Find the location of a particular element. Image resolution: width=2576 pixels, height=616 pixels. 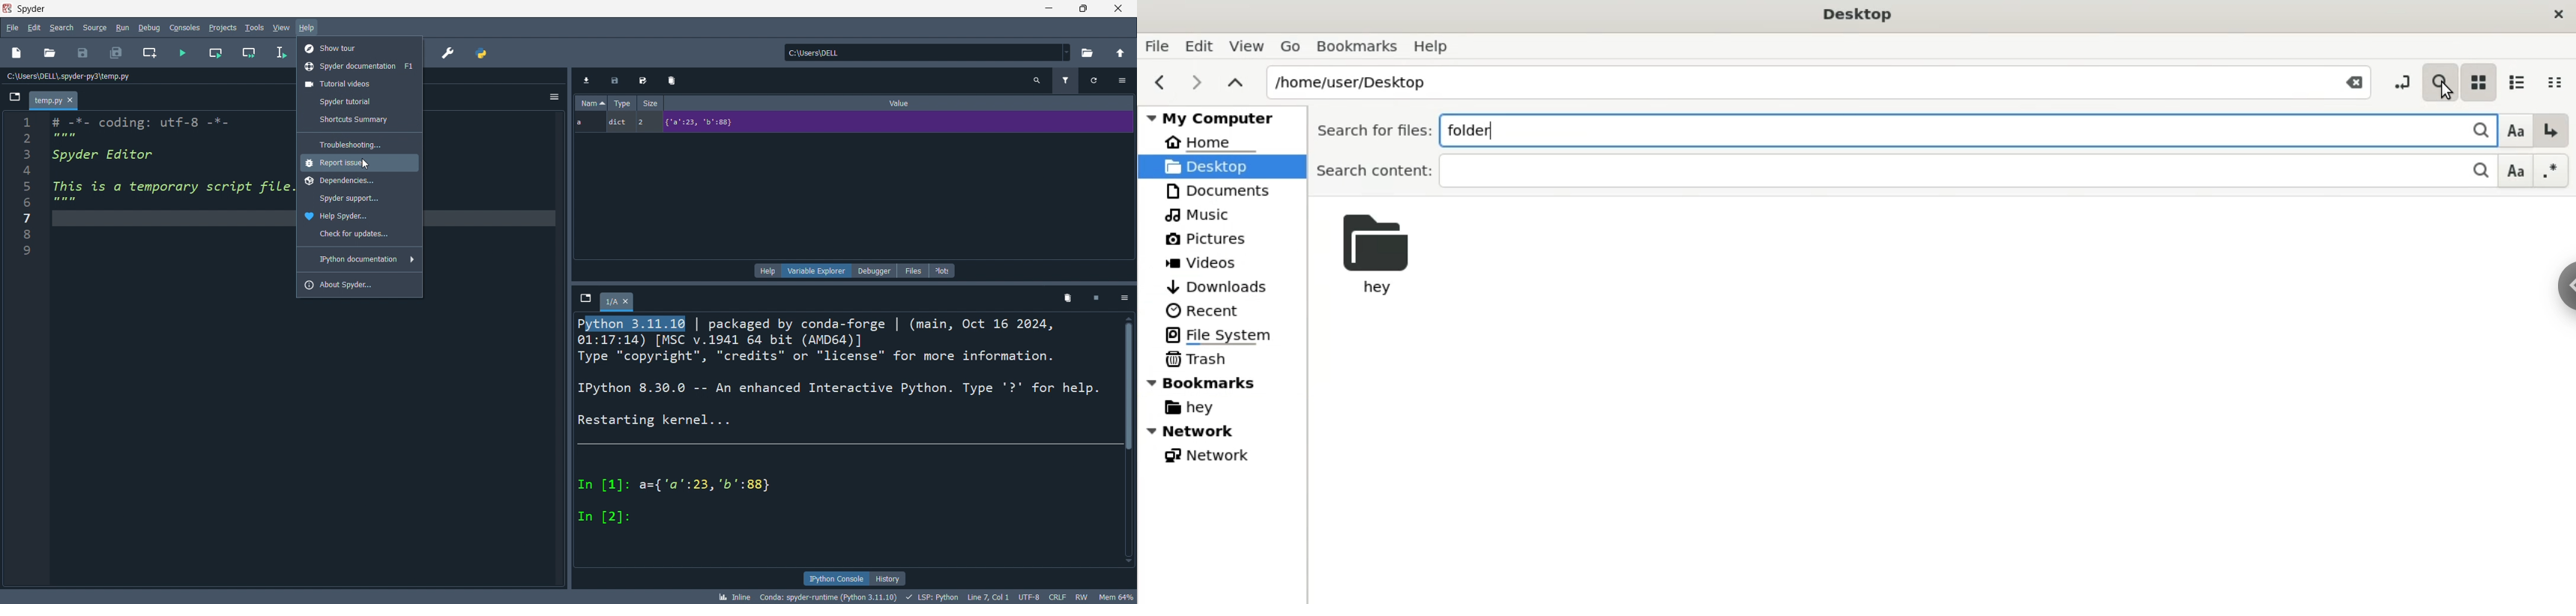

bk Inline Conda: spyder-runtime (Python 3.11.10) + LSP: Python Line7, Coll UTF-8 CRLF RW Mem 64% is located at coordinates (921, 596).